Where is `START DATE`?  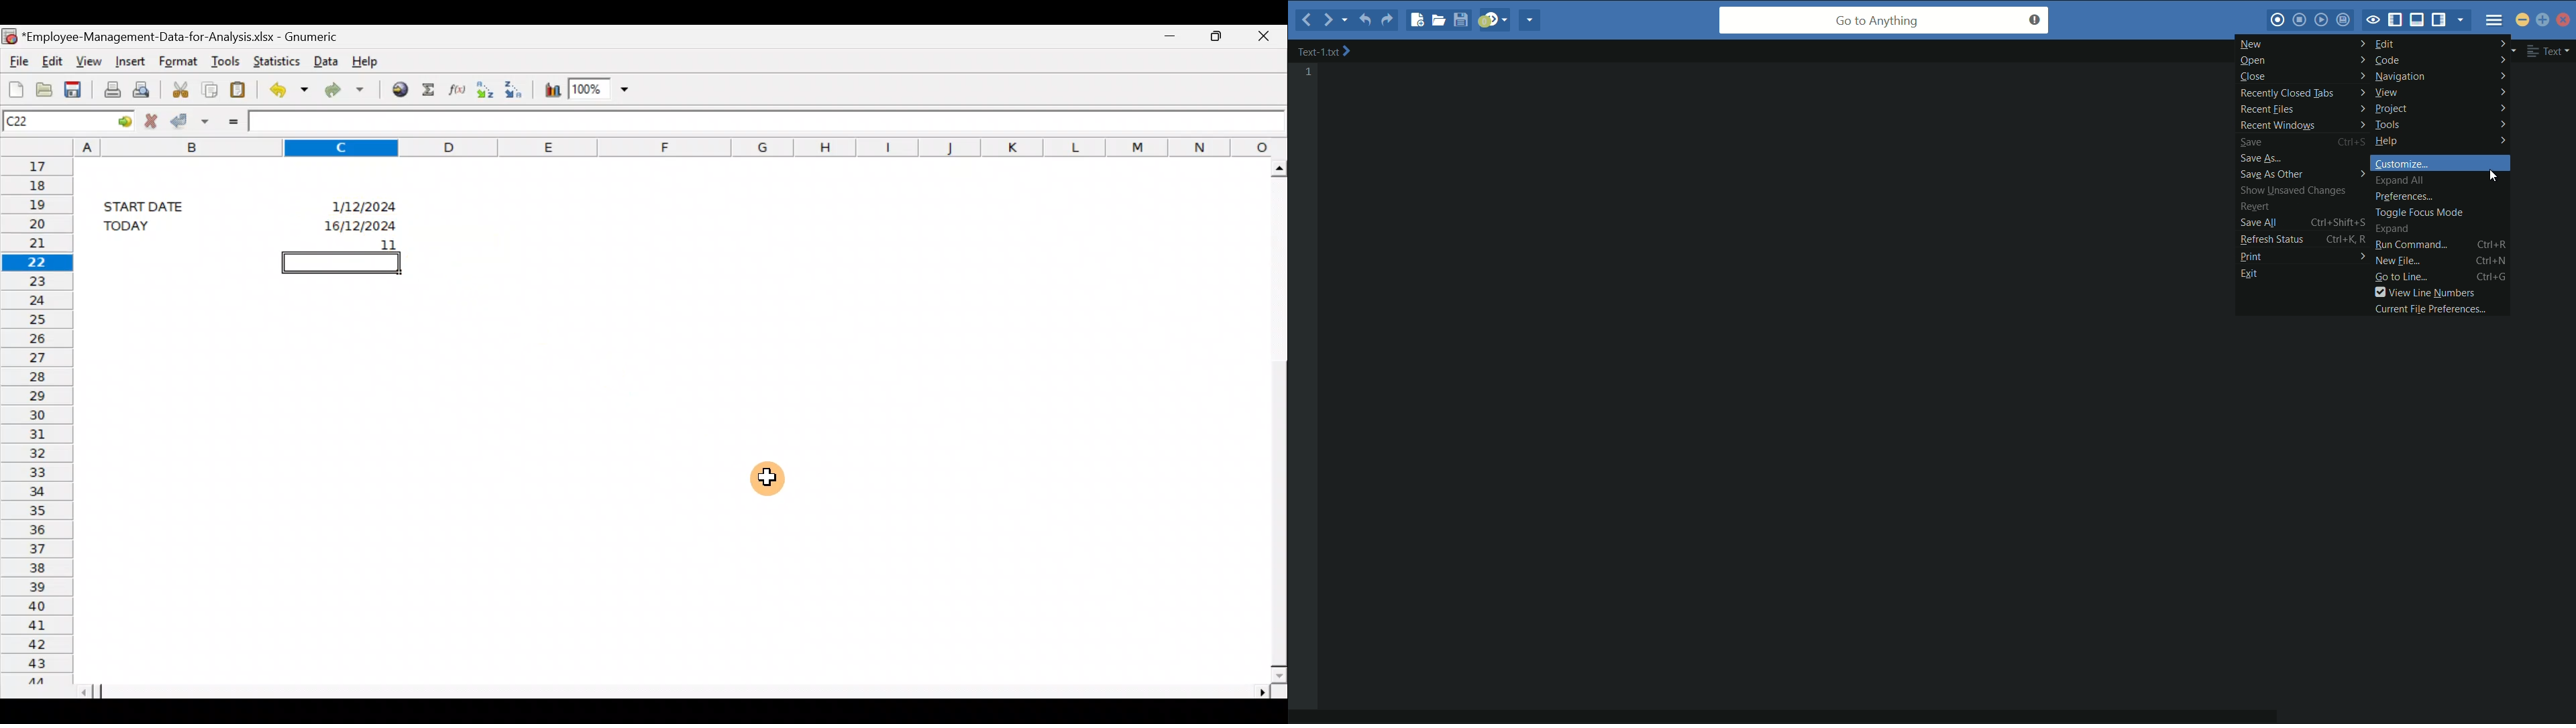 START DATE is located at coordinates (152, 204).